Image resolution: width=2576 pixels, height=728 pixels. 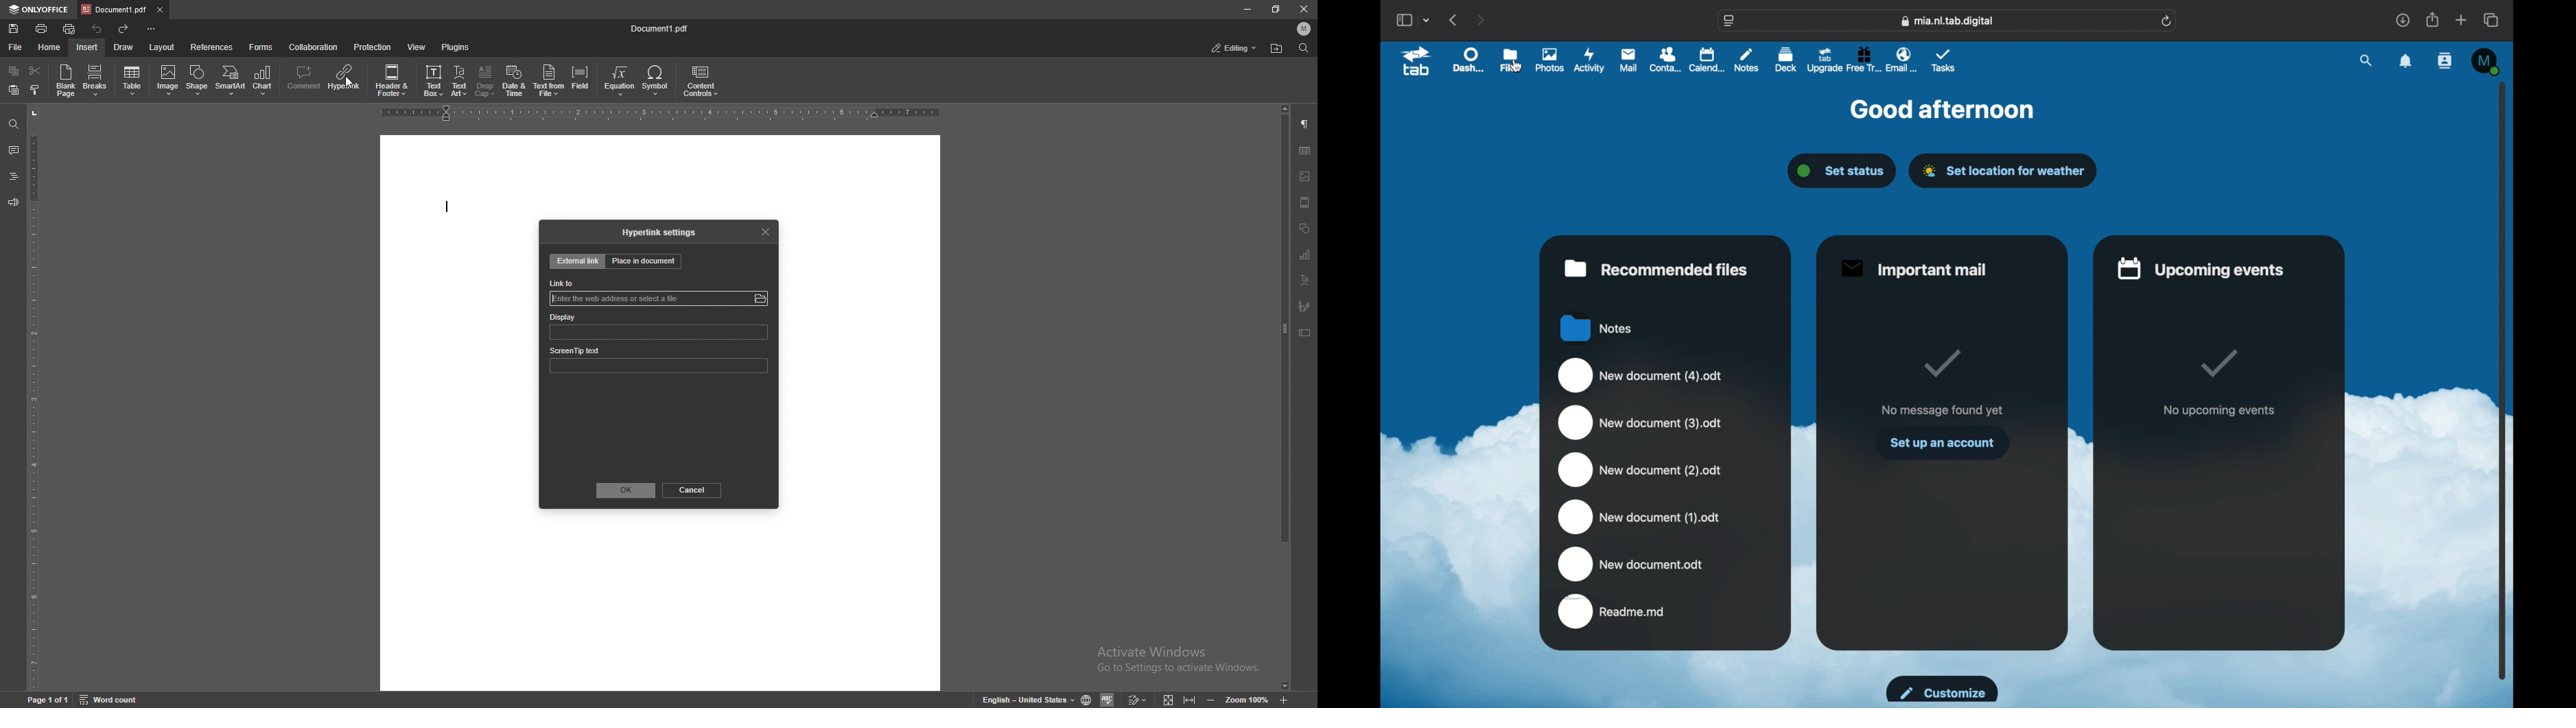 I want to click on files, so click(x=1510, y=60).